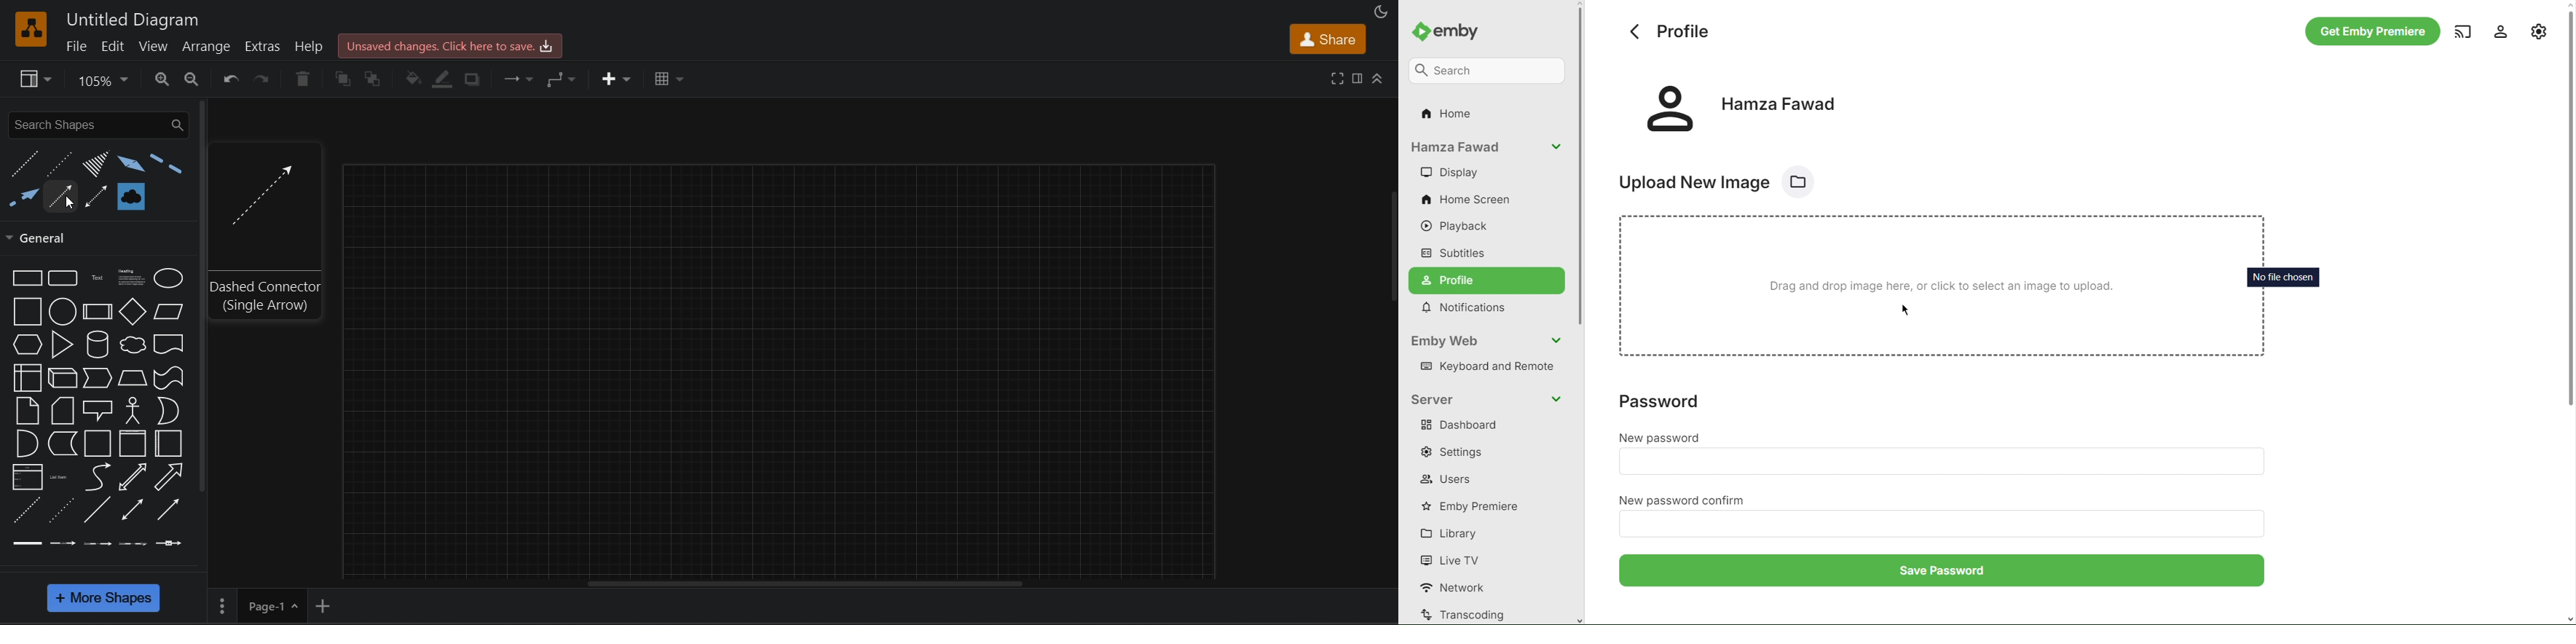 The height and width of the screenshot is (644, 2576). What do you see at coordinates (25, 543) in the screenshot?
I see `link` at bounding box center [25, 543].